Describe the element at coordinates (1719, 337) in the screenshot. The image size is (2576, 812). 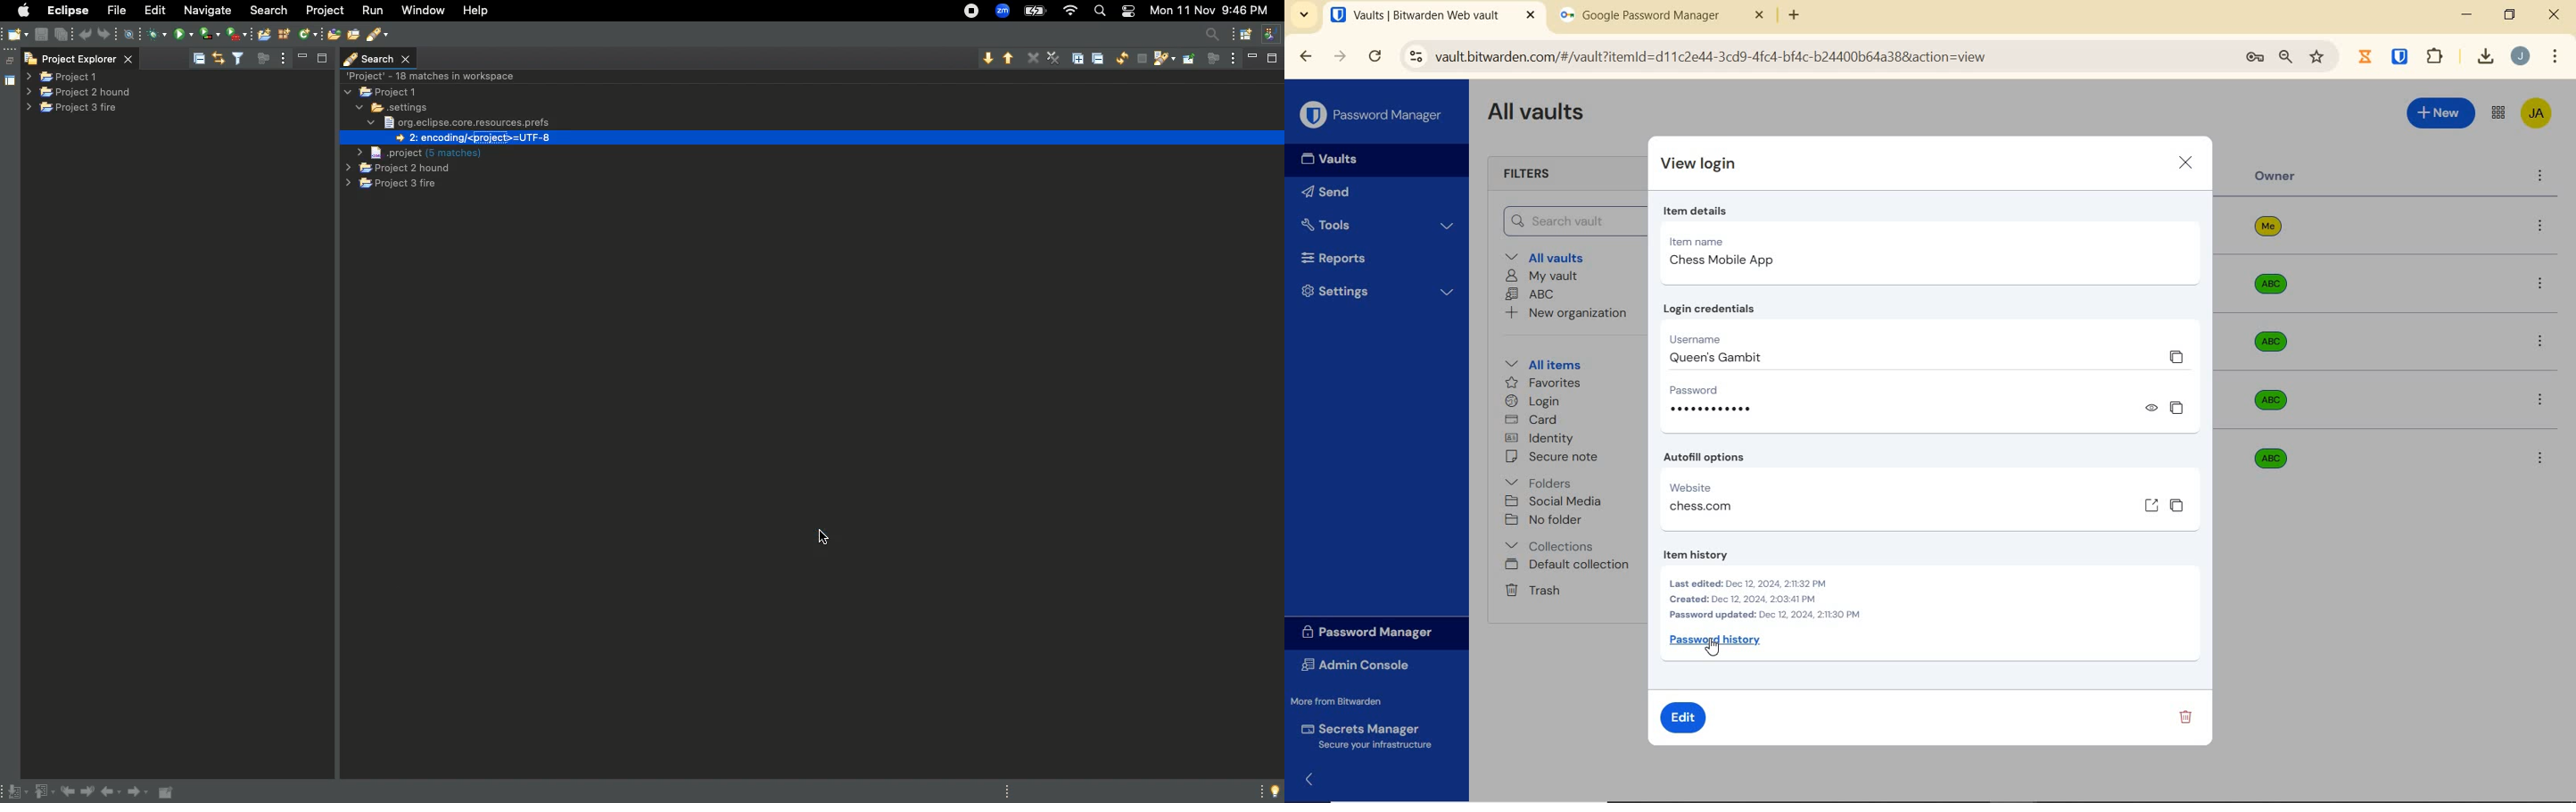
I see `Username` at that location.